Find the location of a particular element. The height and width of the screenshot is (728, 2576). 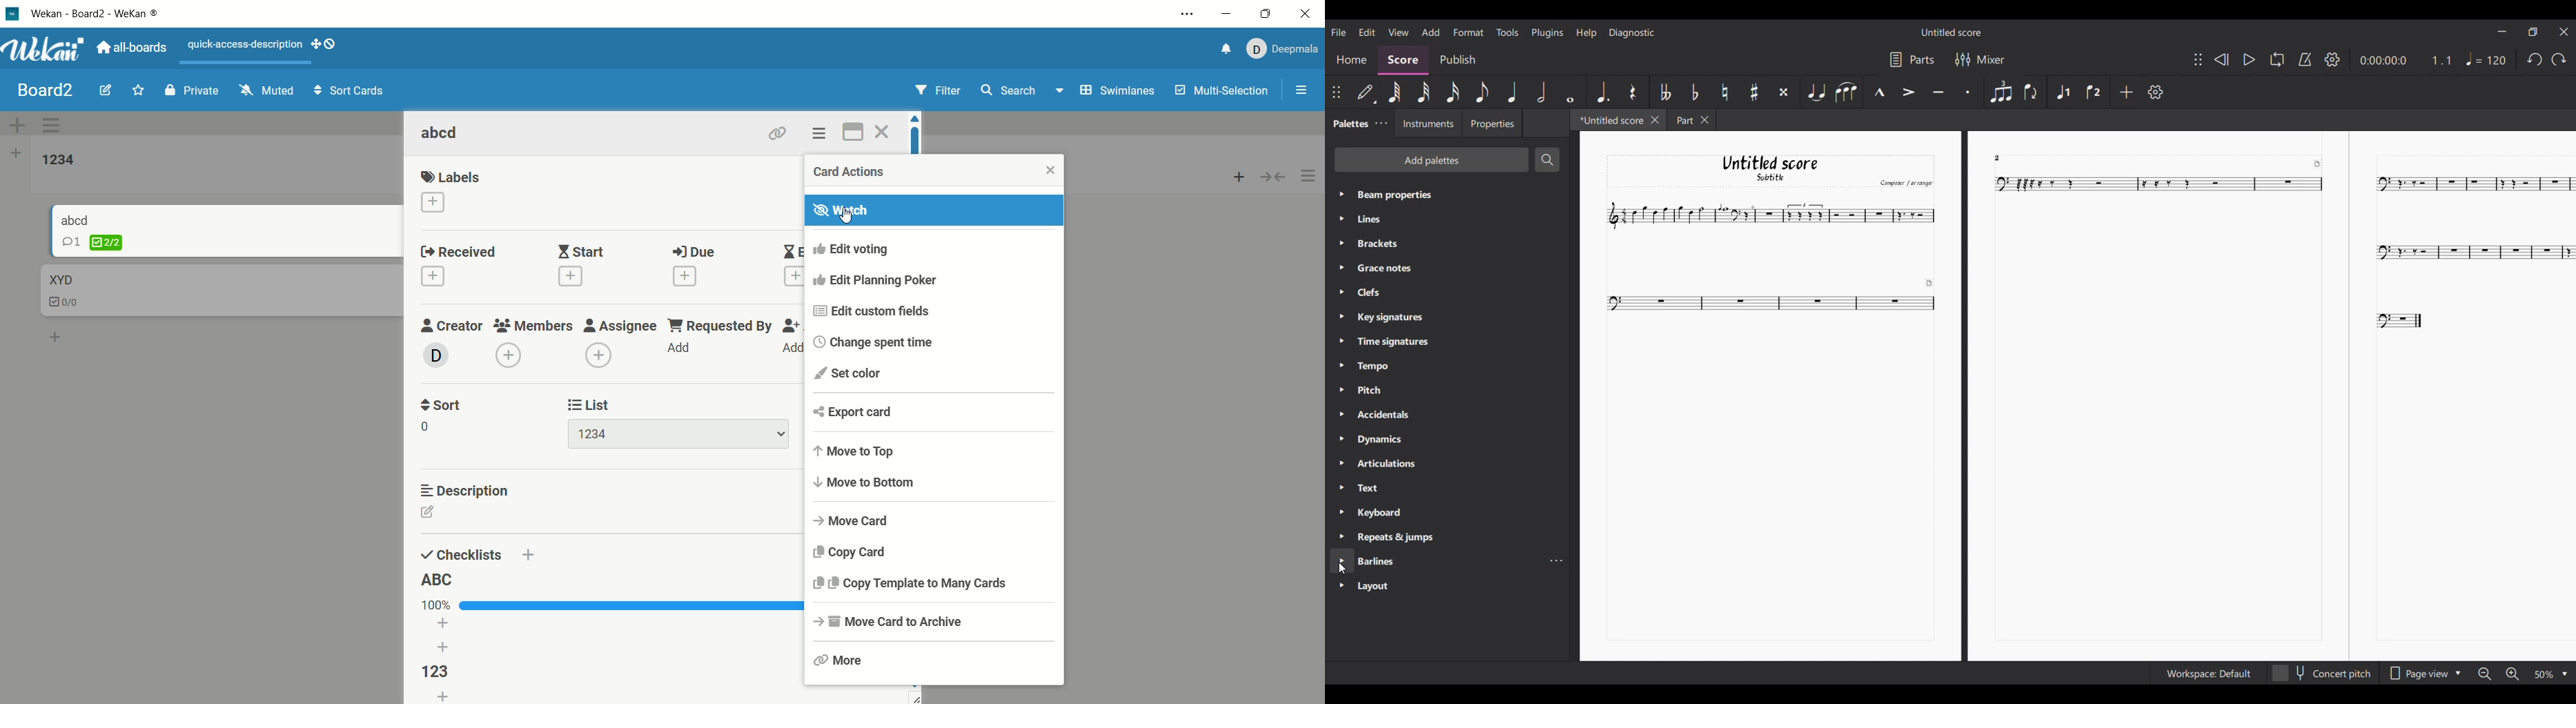

 is located at coordinates (1365, 584).